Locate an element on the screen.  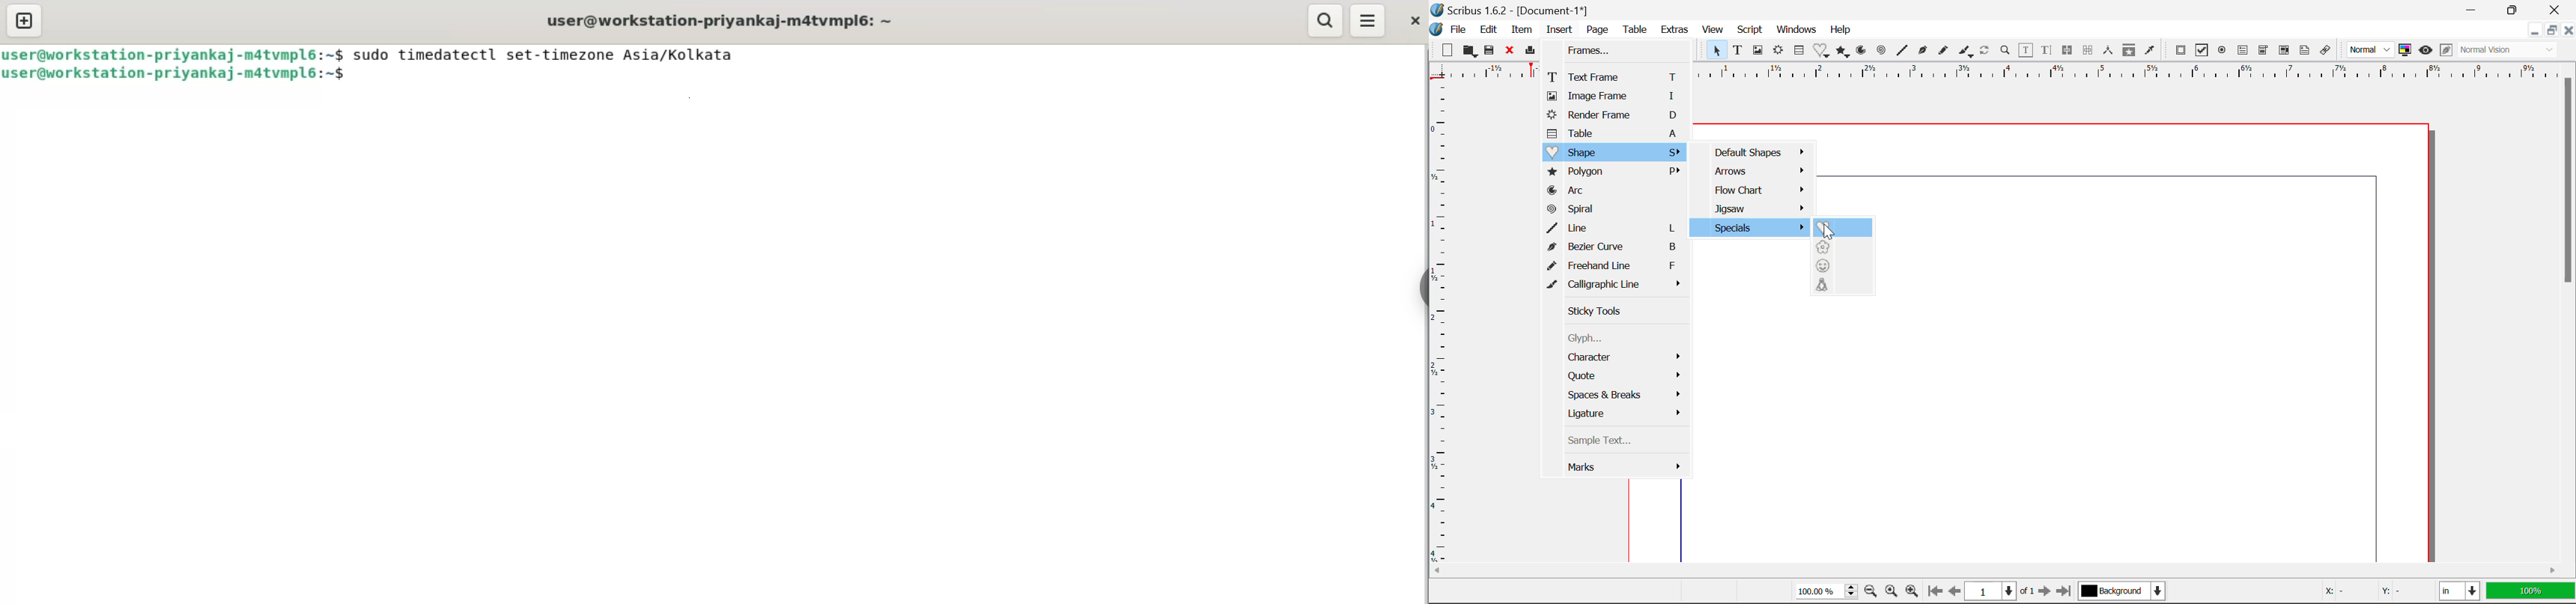
Pdf Text Field is located at coordinates (2243, 52).